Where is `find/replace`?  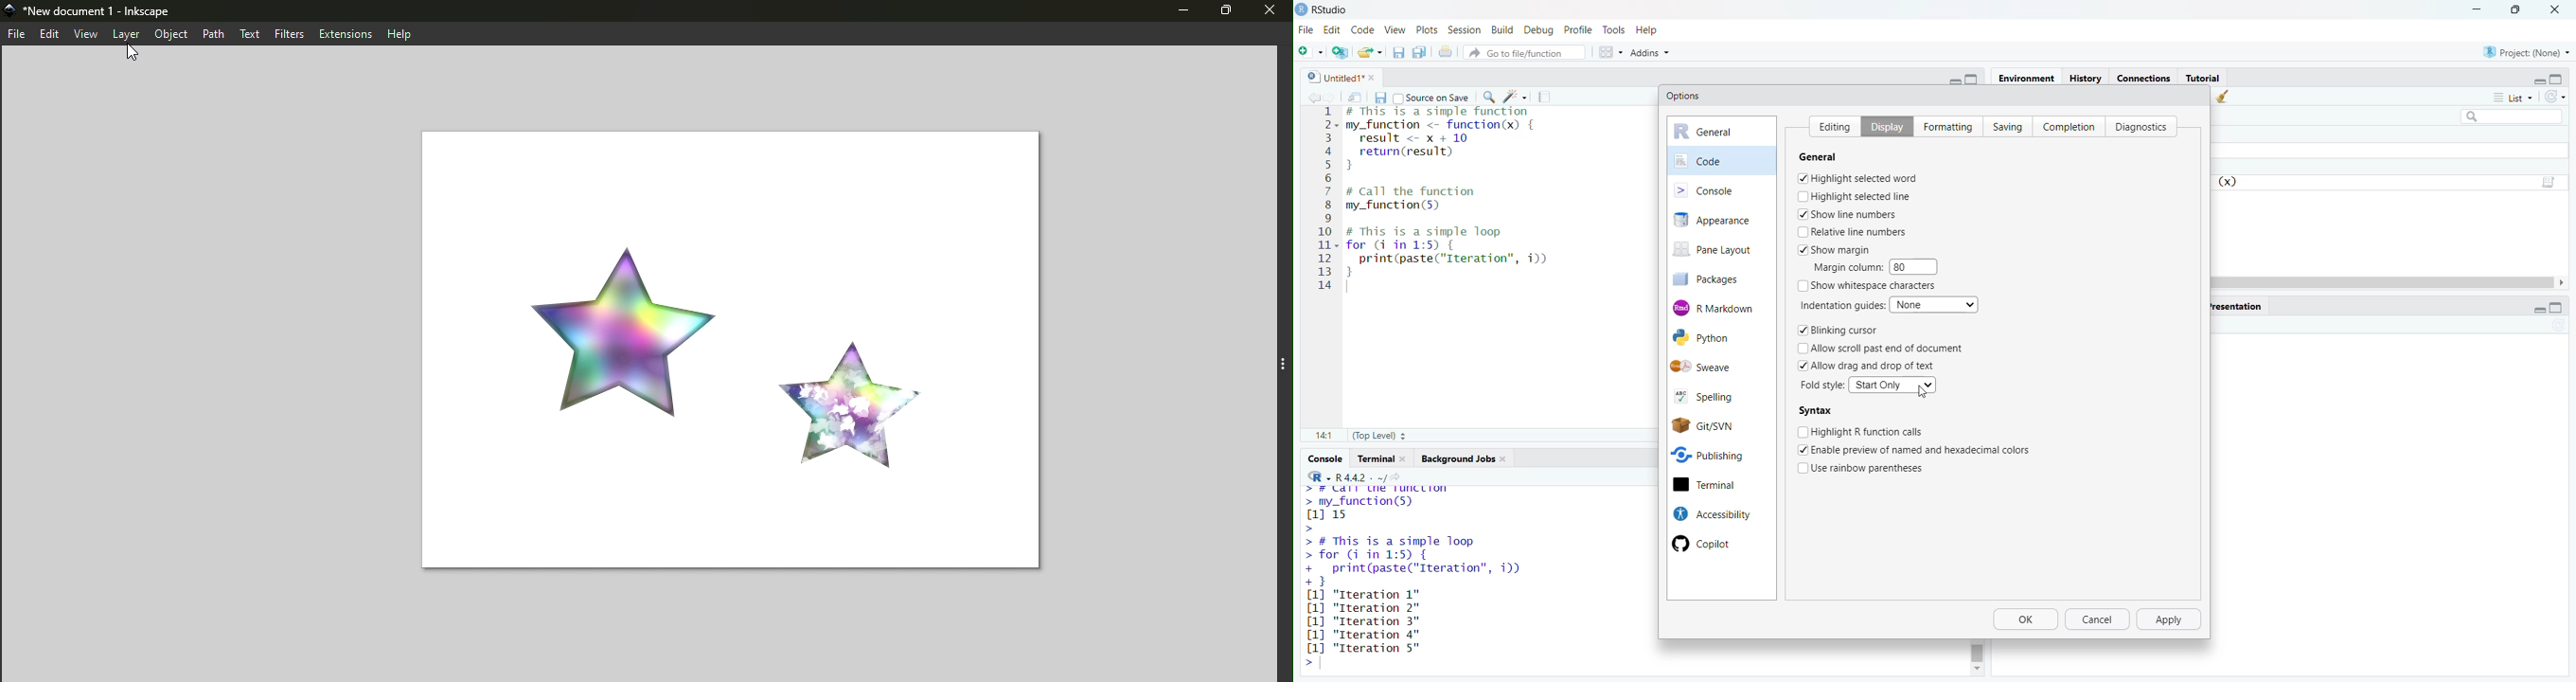
find/replace is located at coordinates (1487, 97).